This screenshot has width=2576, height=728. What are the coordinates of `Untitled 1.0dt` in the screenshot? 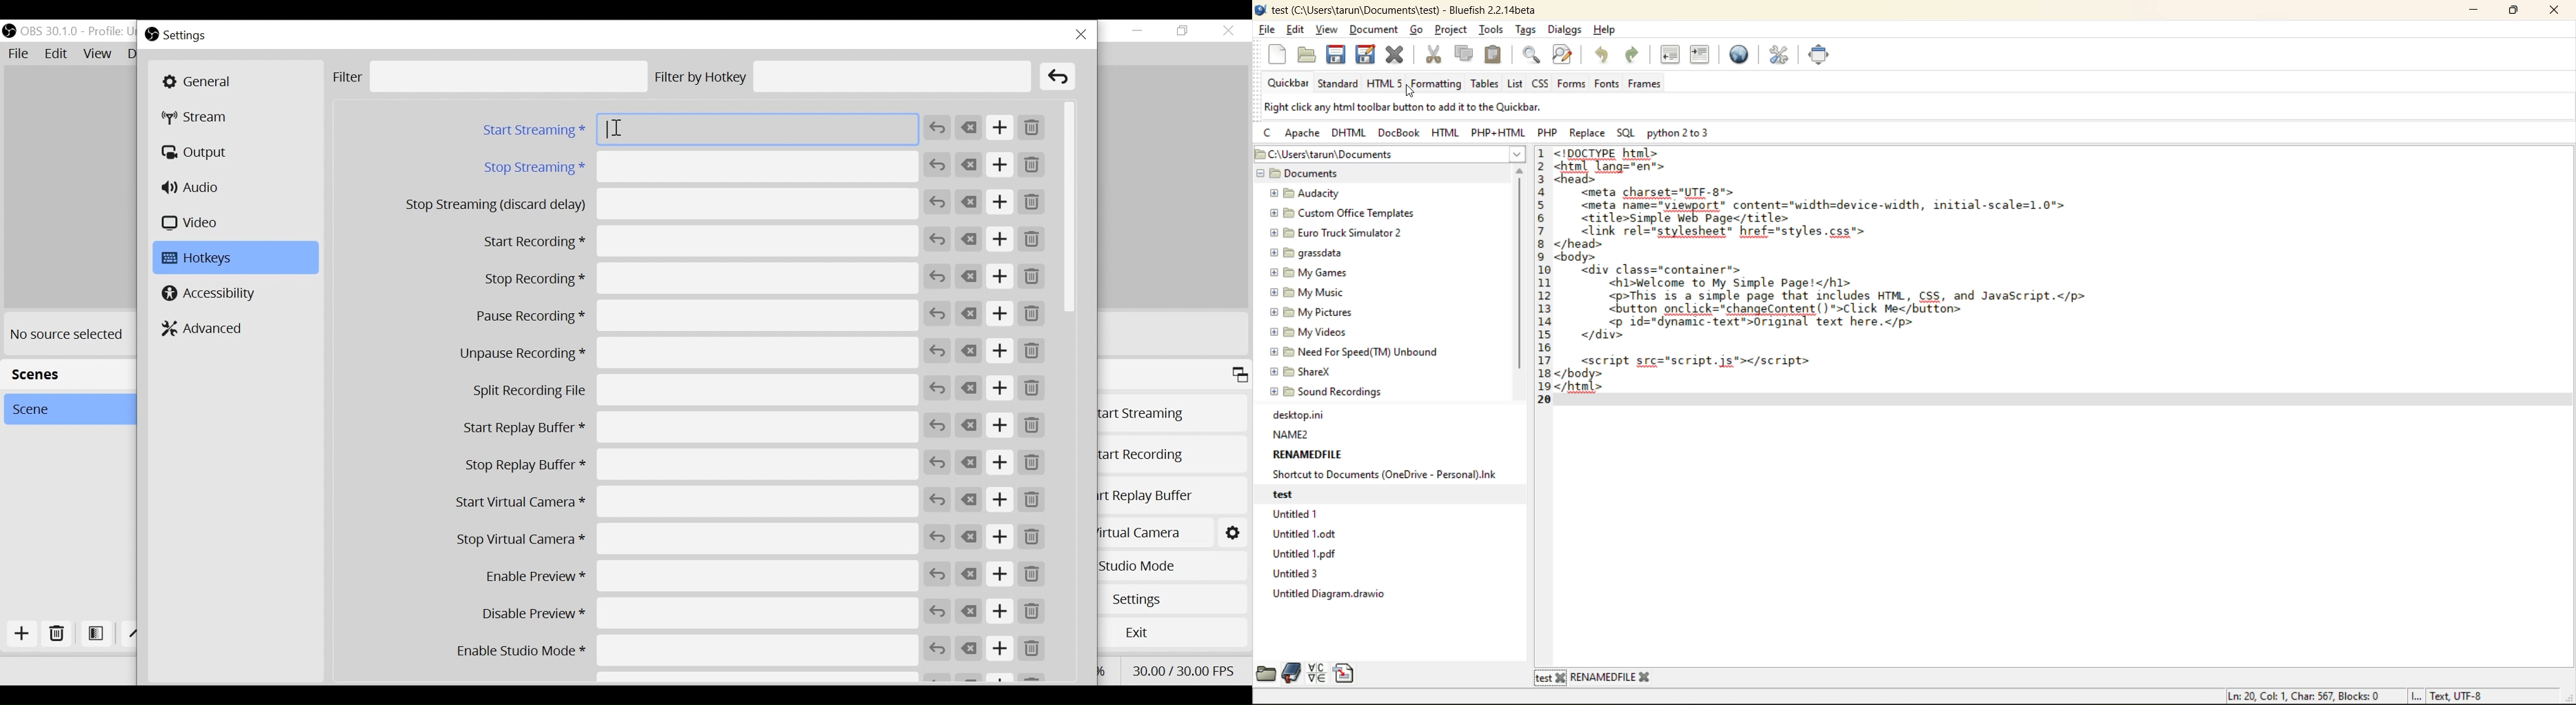 It's located at (1307, 537).